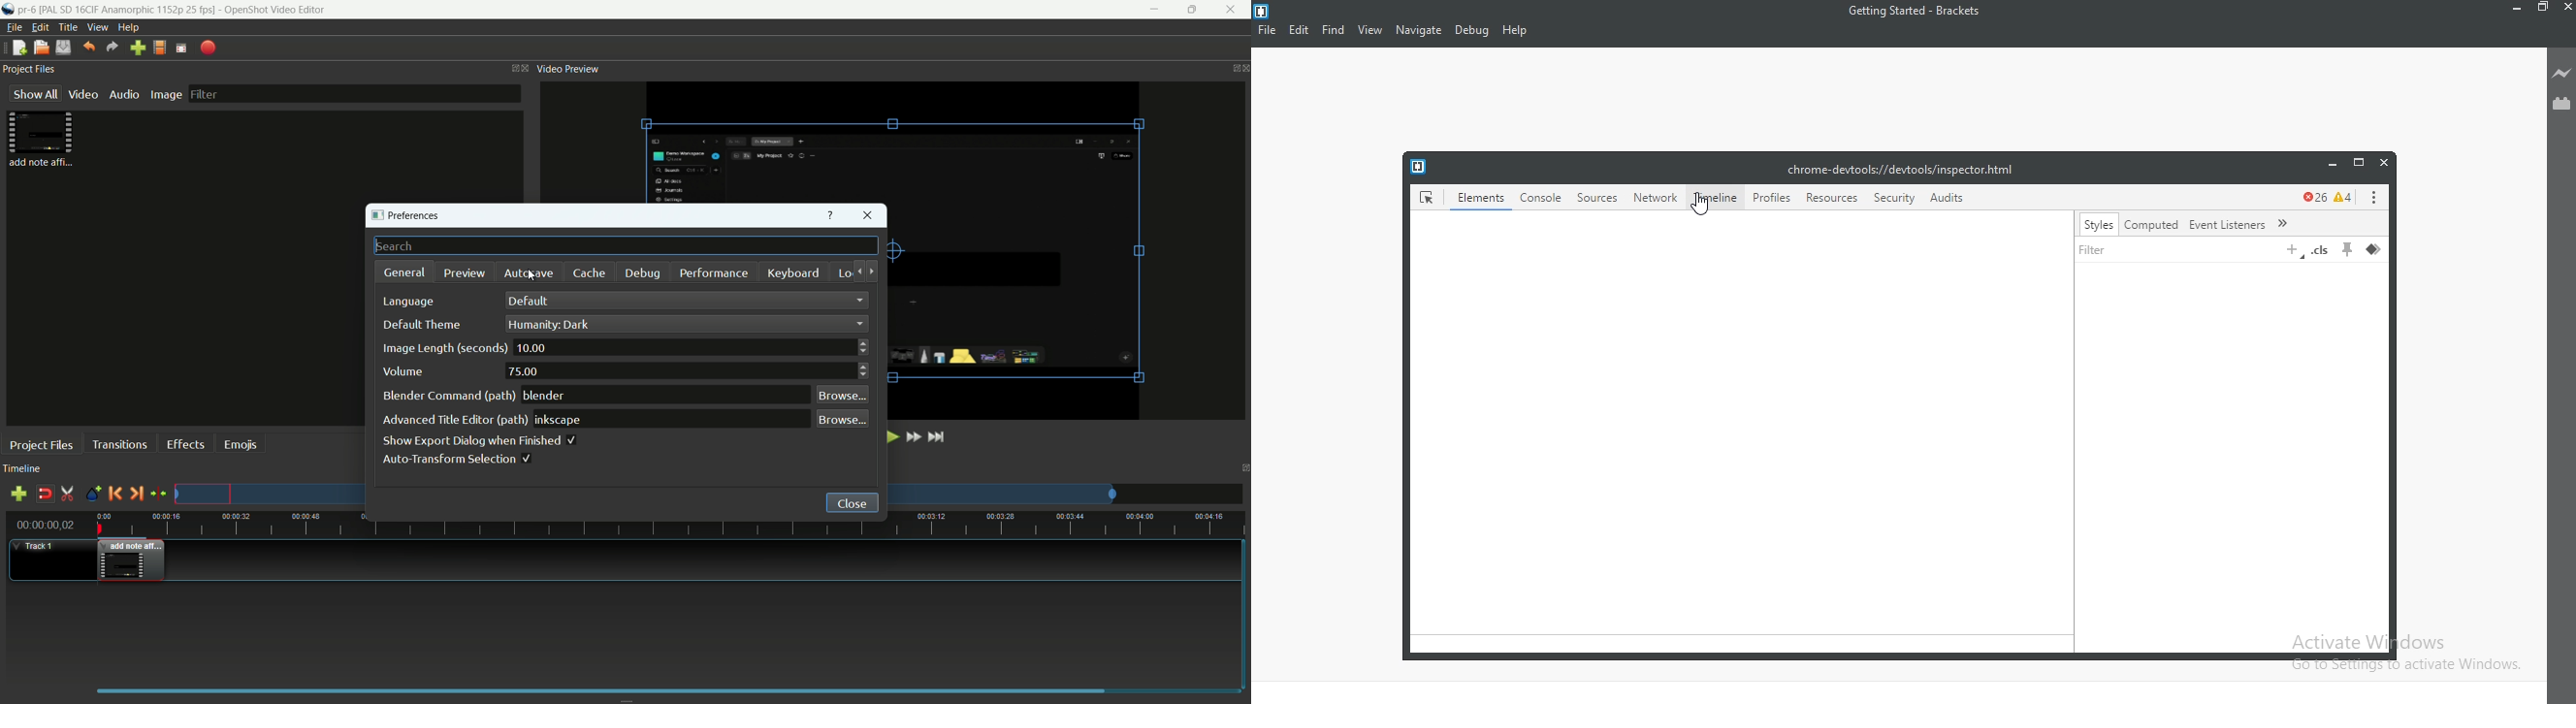 The width and height of the screenshot is (2576, 728). Describe the element at coordinates (939, 437) in the screenshot. I see `jump to end` at that location.